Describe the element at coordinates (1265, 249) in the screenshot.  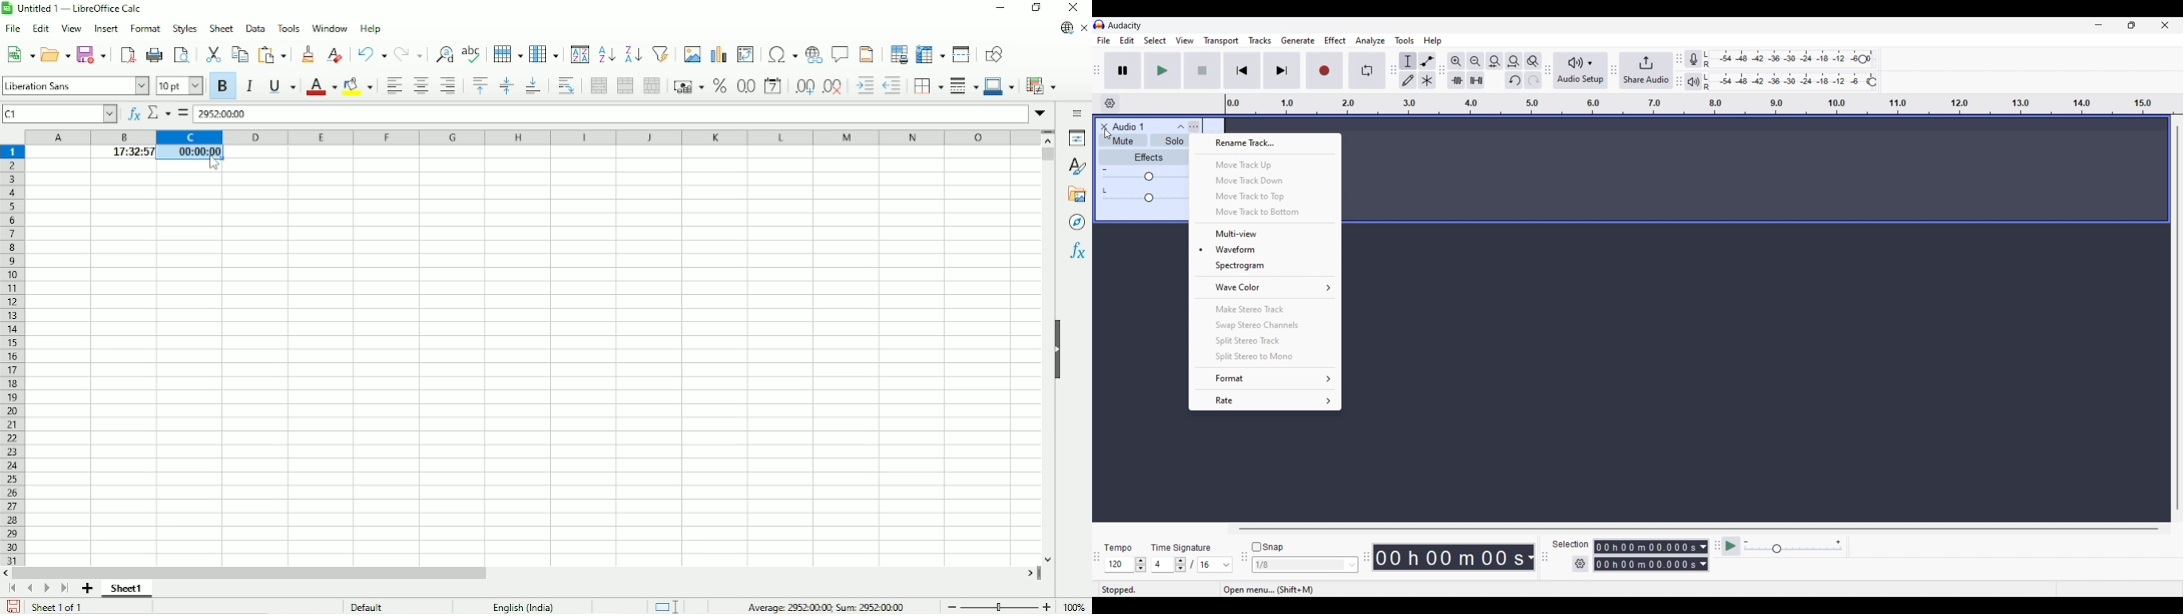
I see `Waveform view, current selection` at that location.